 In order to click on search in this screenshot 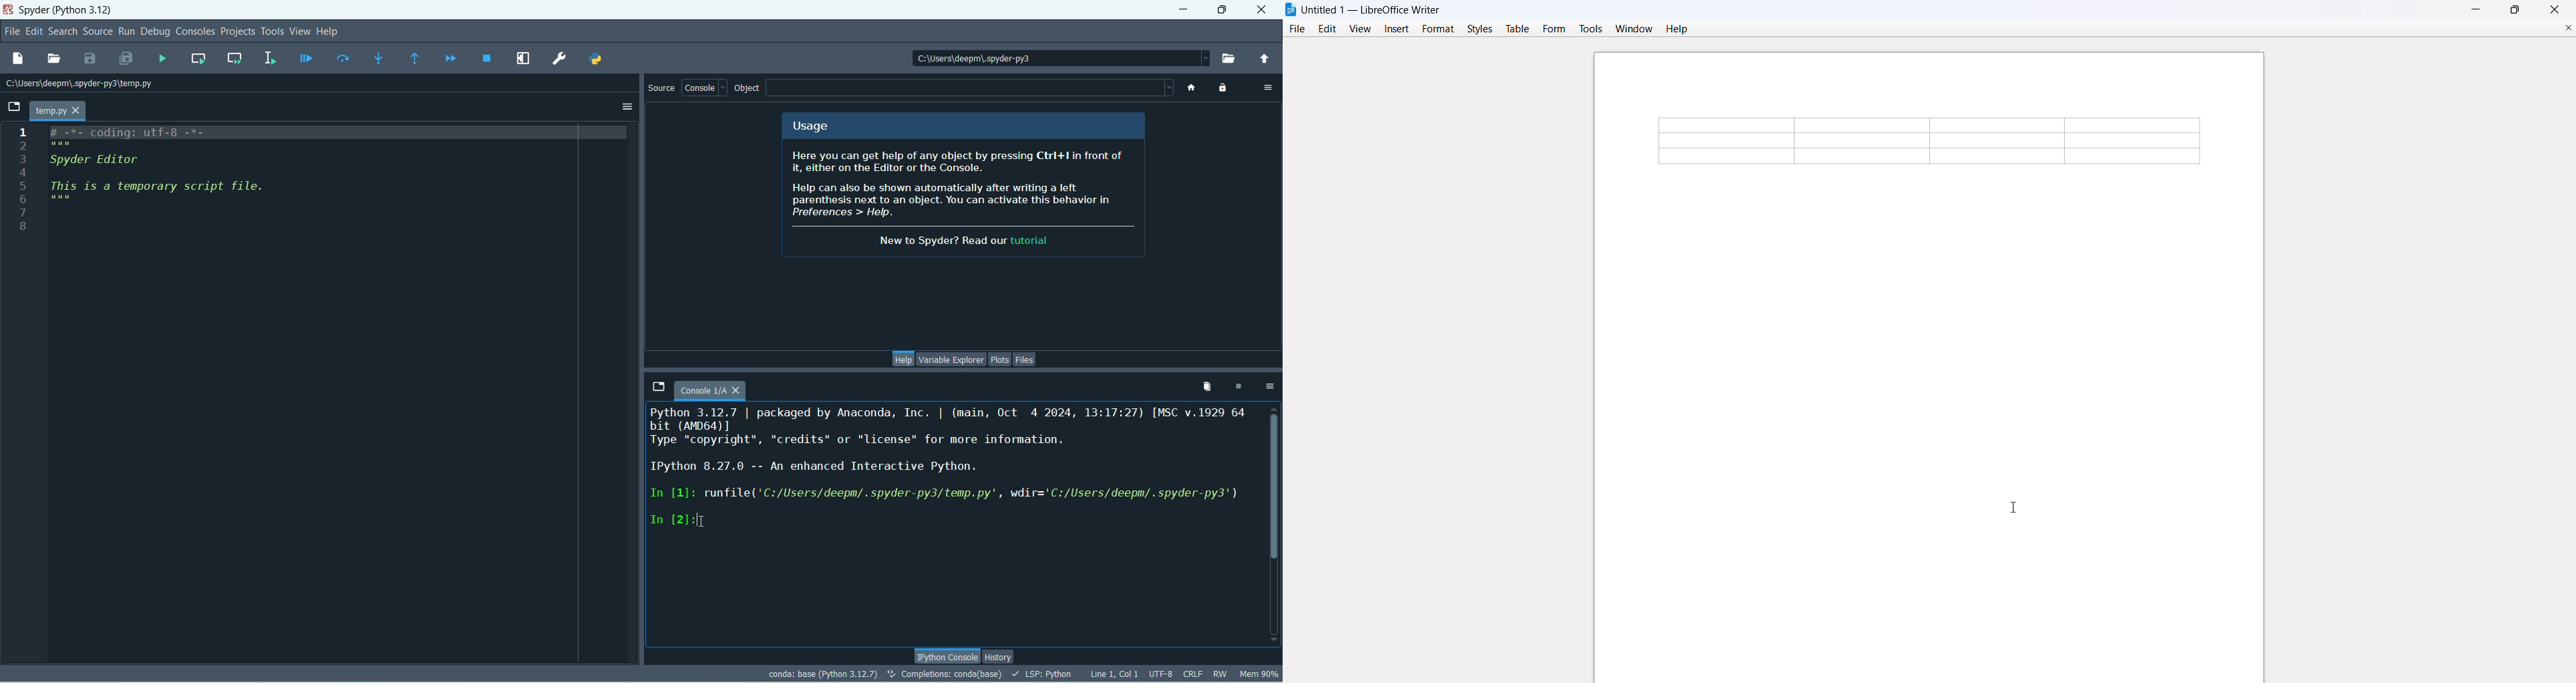, I will do `click(62, 32)`.